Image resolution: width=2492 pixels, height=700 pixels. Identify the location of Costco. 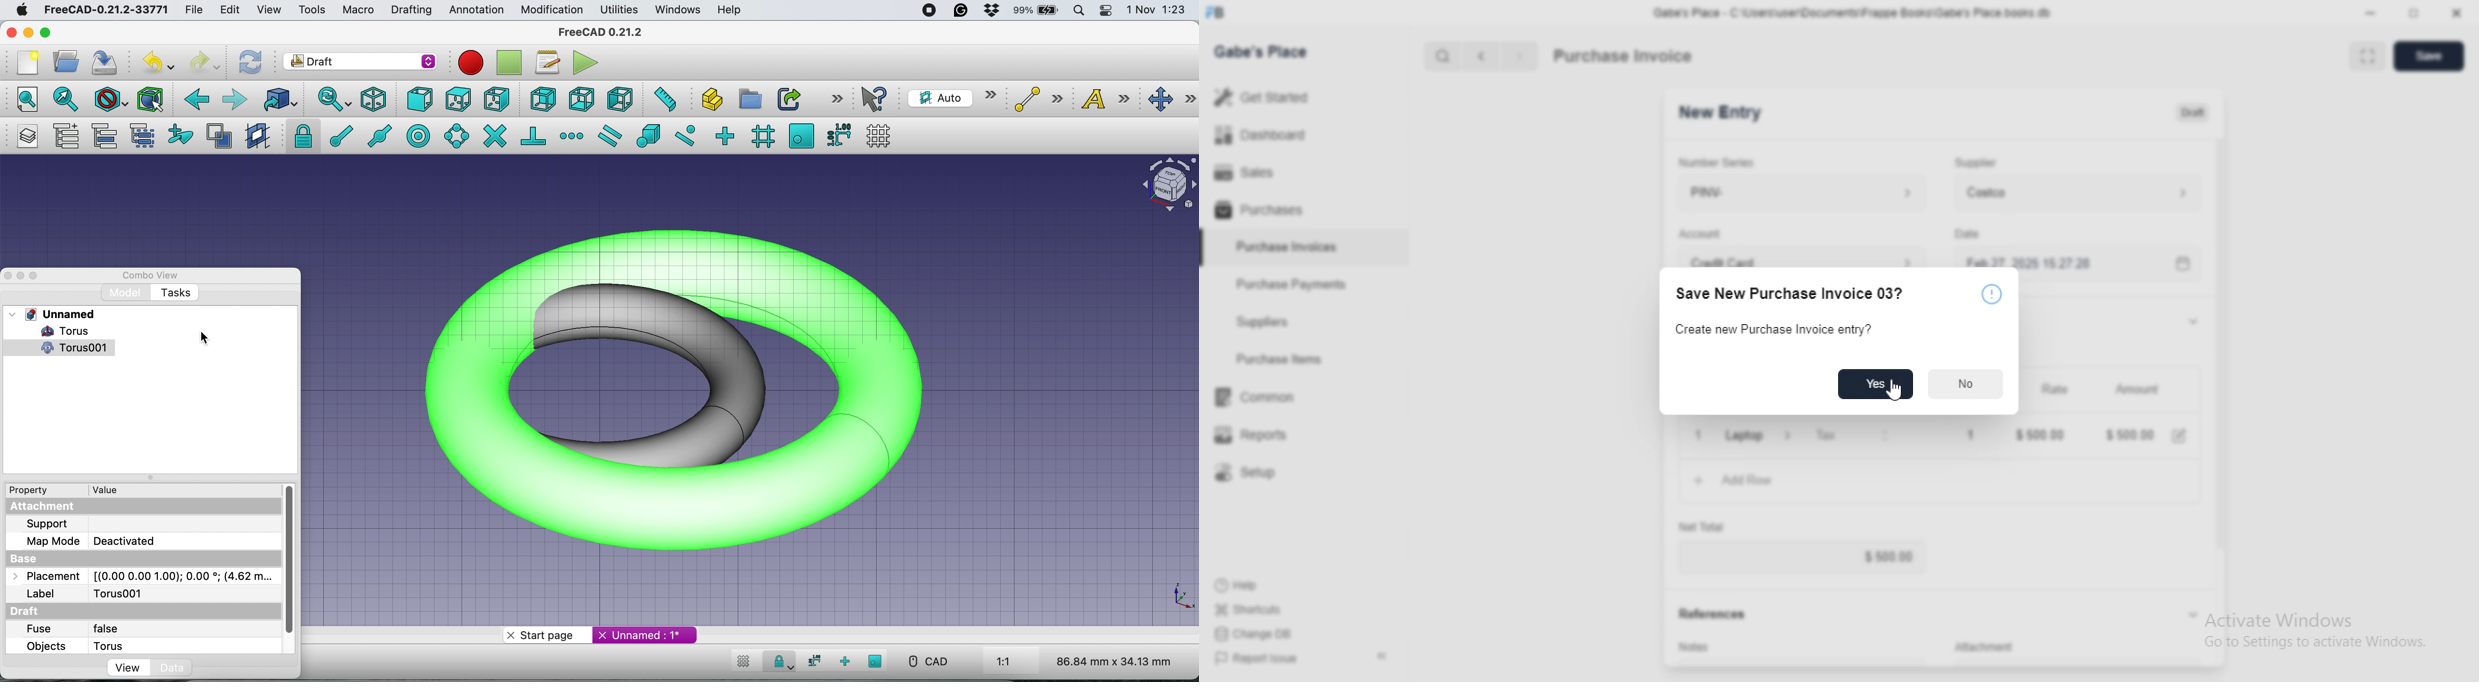
(2078, 193).